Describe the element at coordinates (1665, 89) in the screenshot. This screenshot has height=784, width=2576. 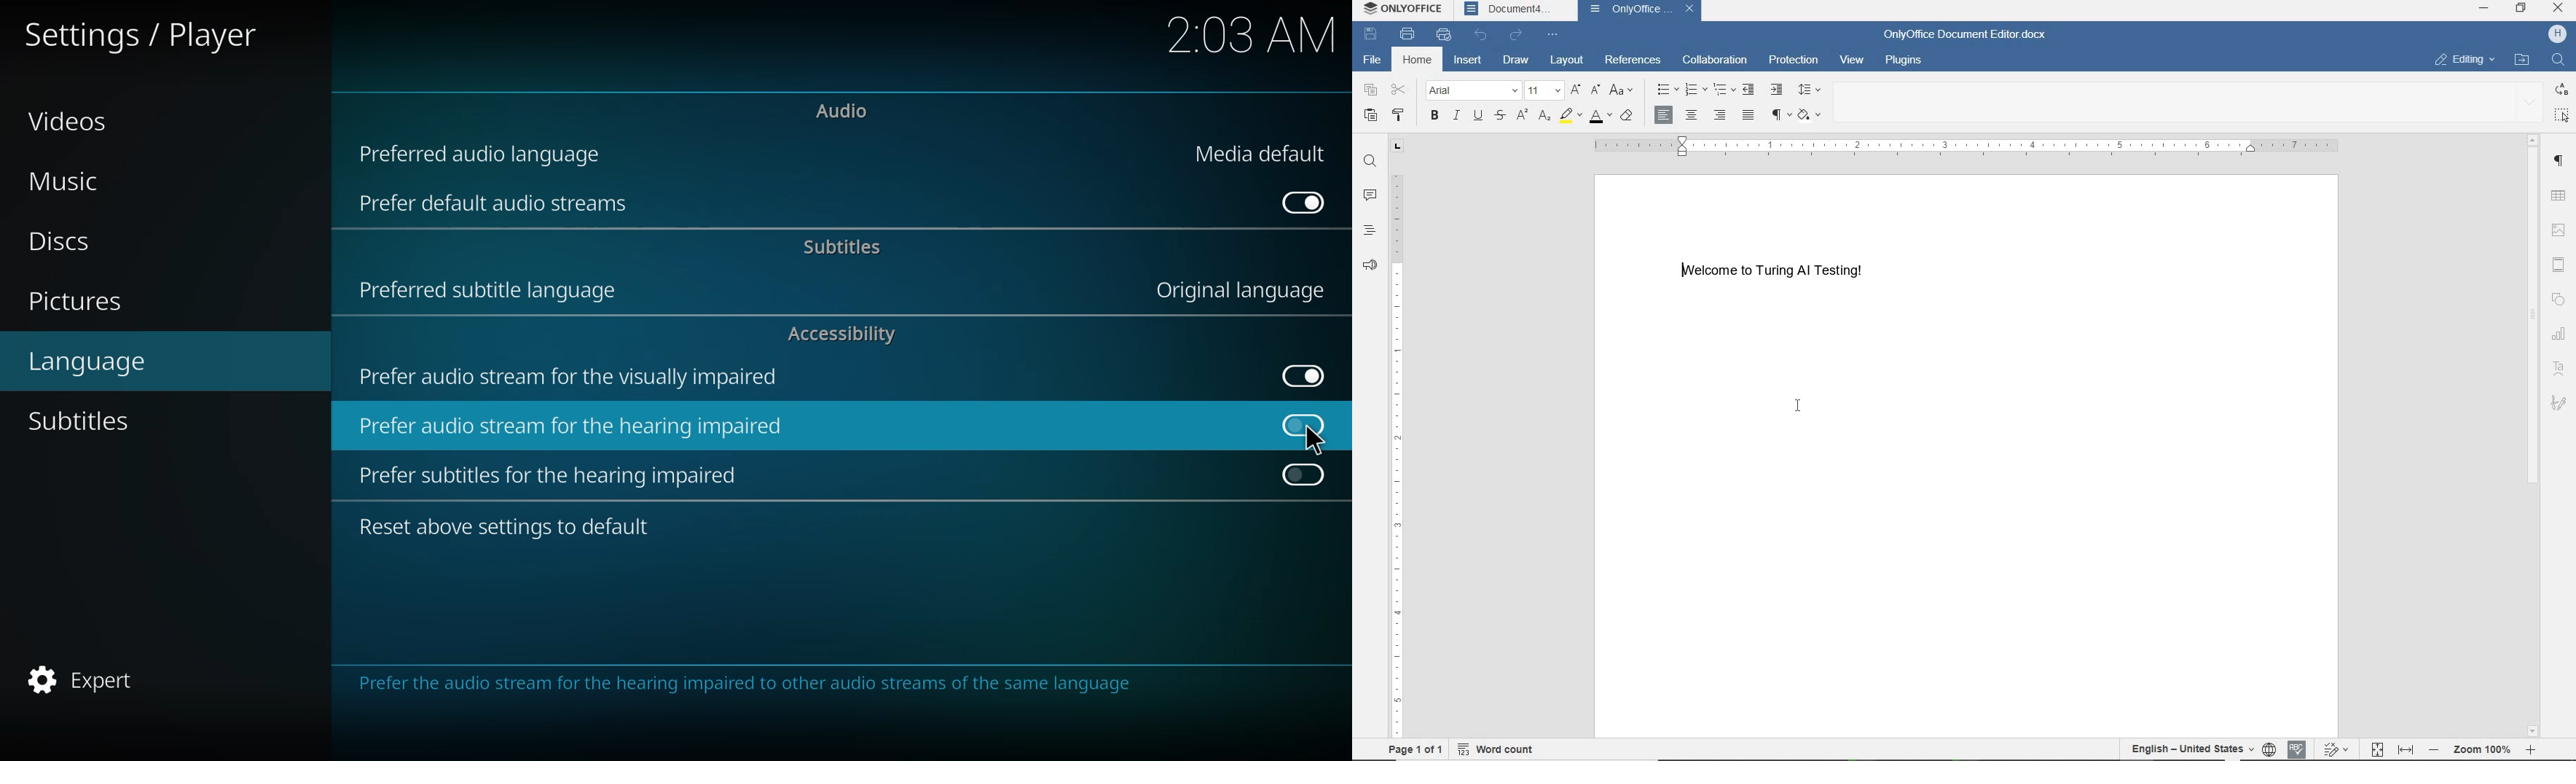
I see `bullets` at that location.